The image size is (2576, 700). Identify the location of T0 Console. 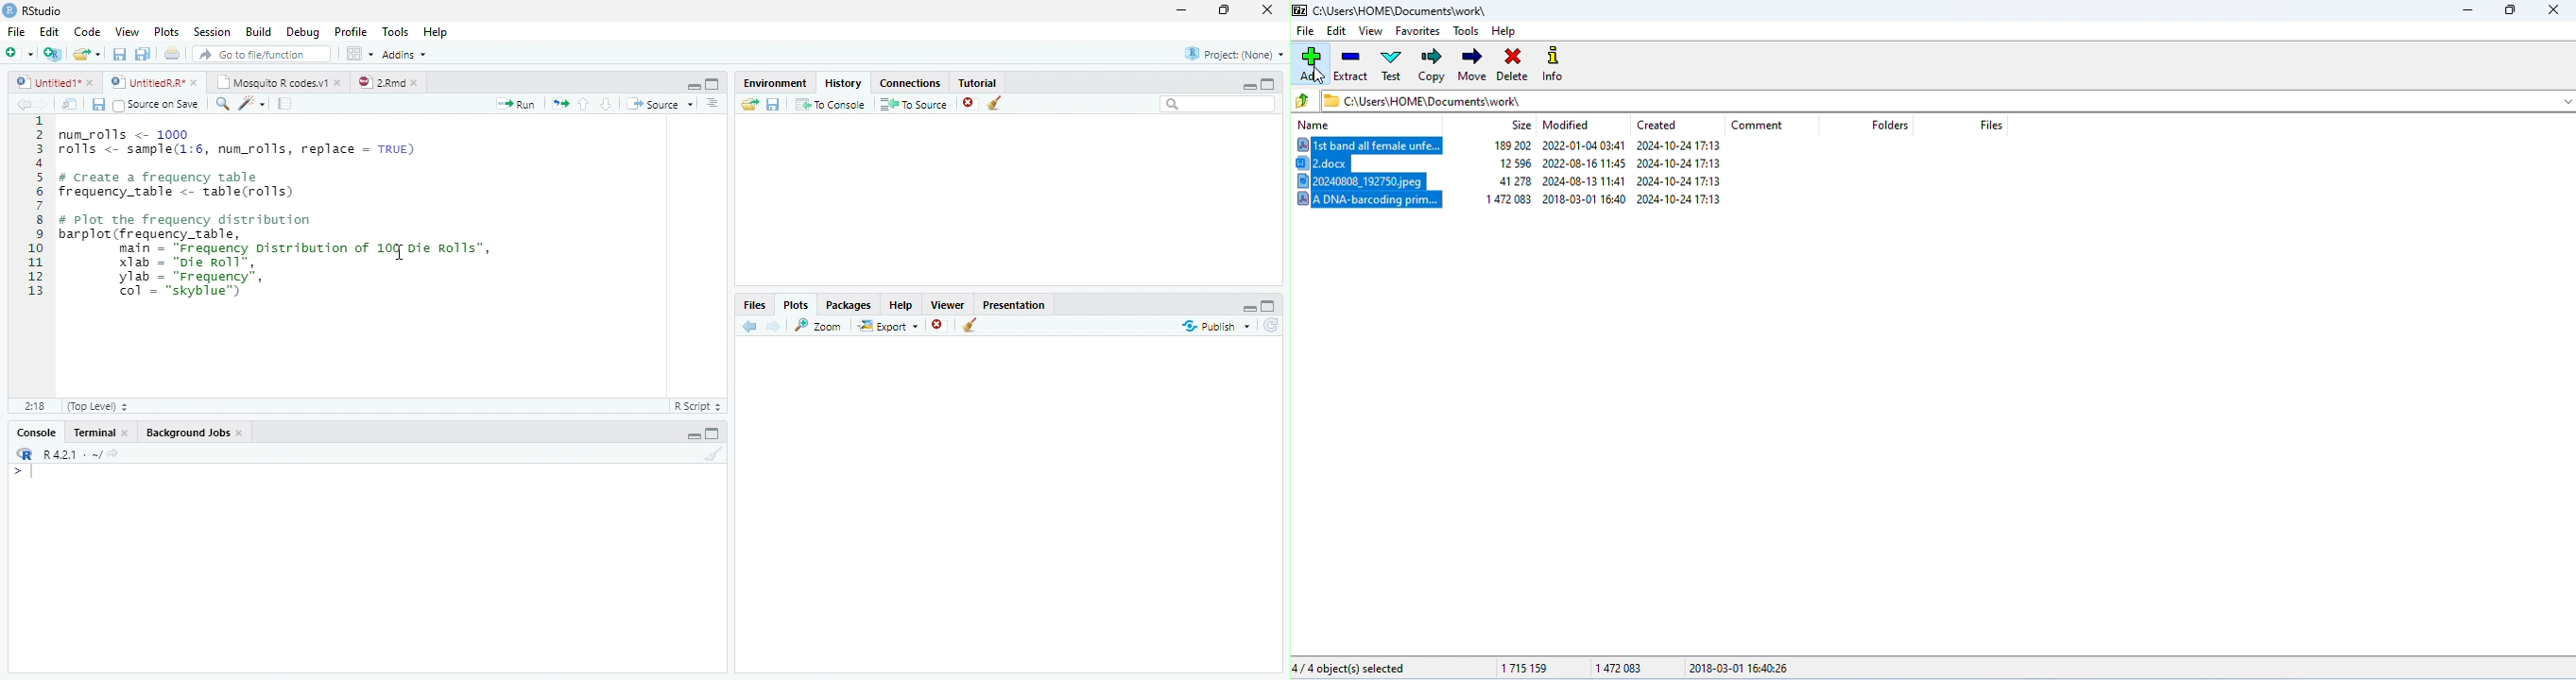
(830, 103).